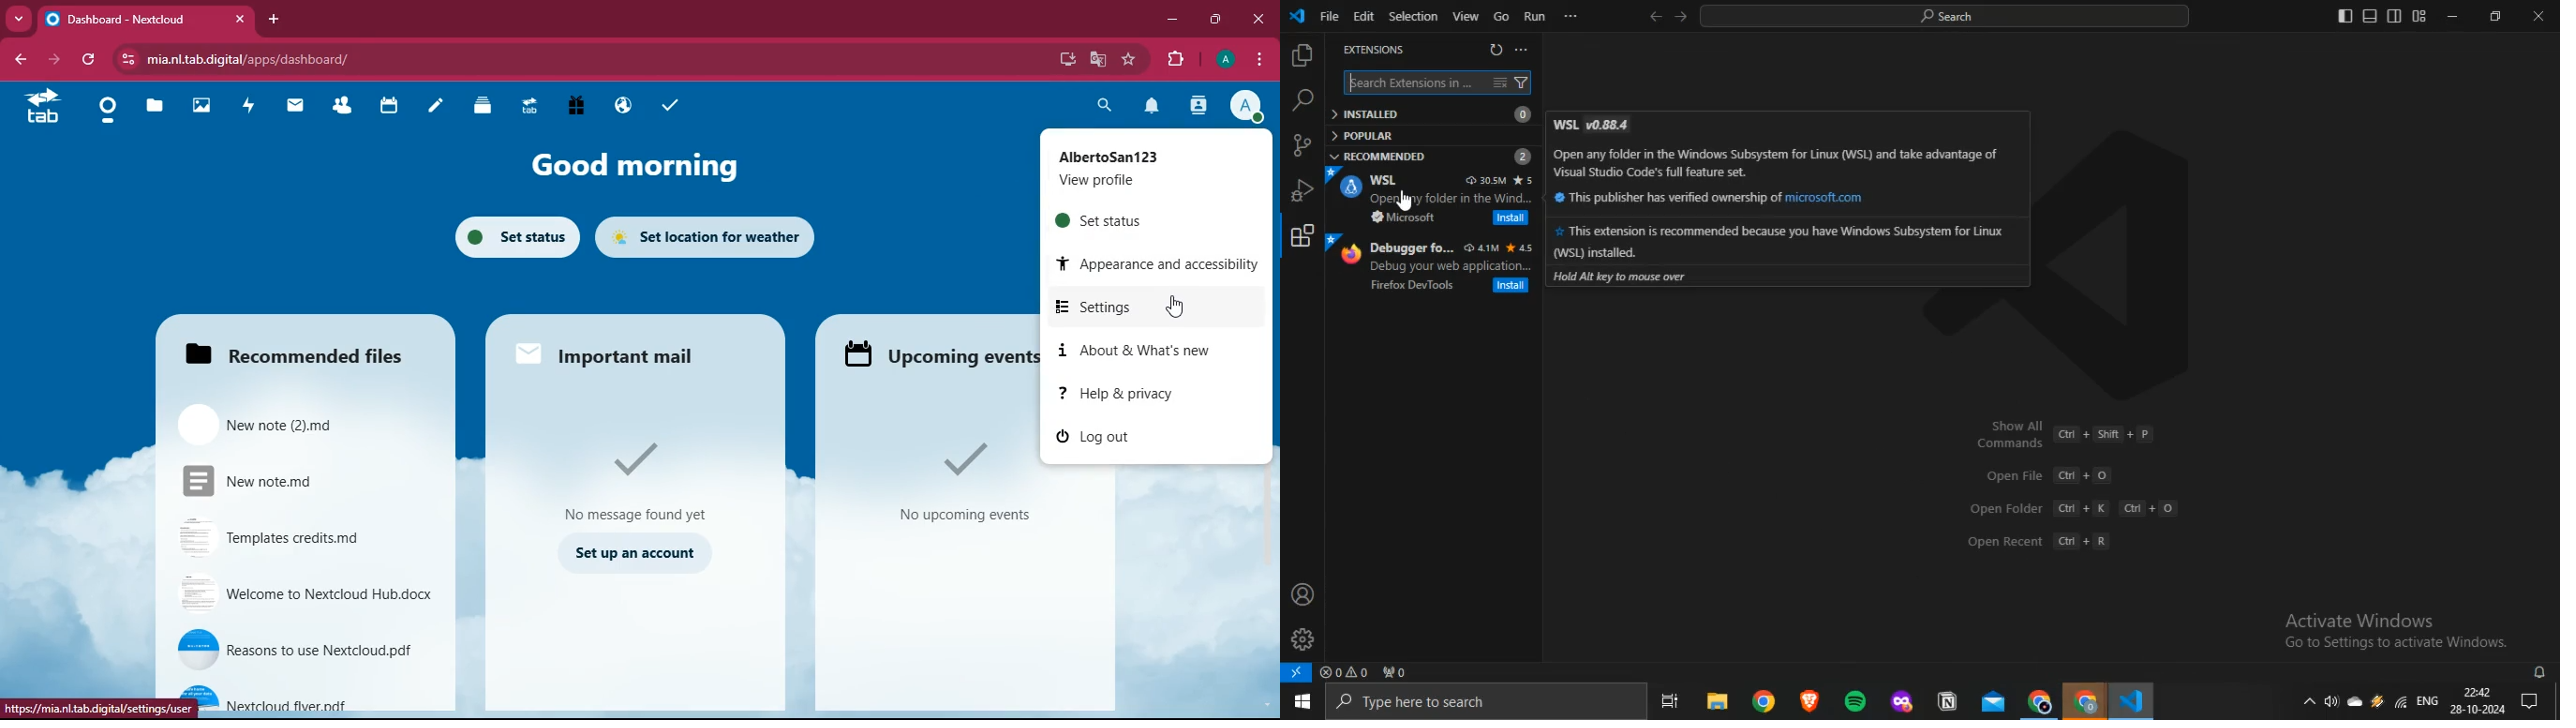 This screenshot has height=728, width=2576. I want to click on Albertosan123
View profile, so click(1149, 168).